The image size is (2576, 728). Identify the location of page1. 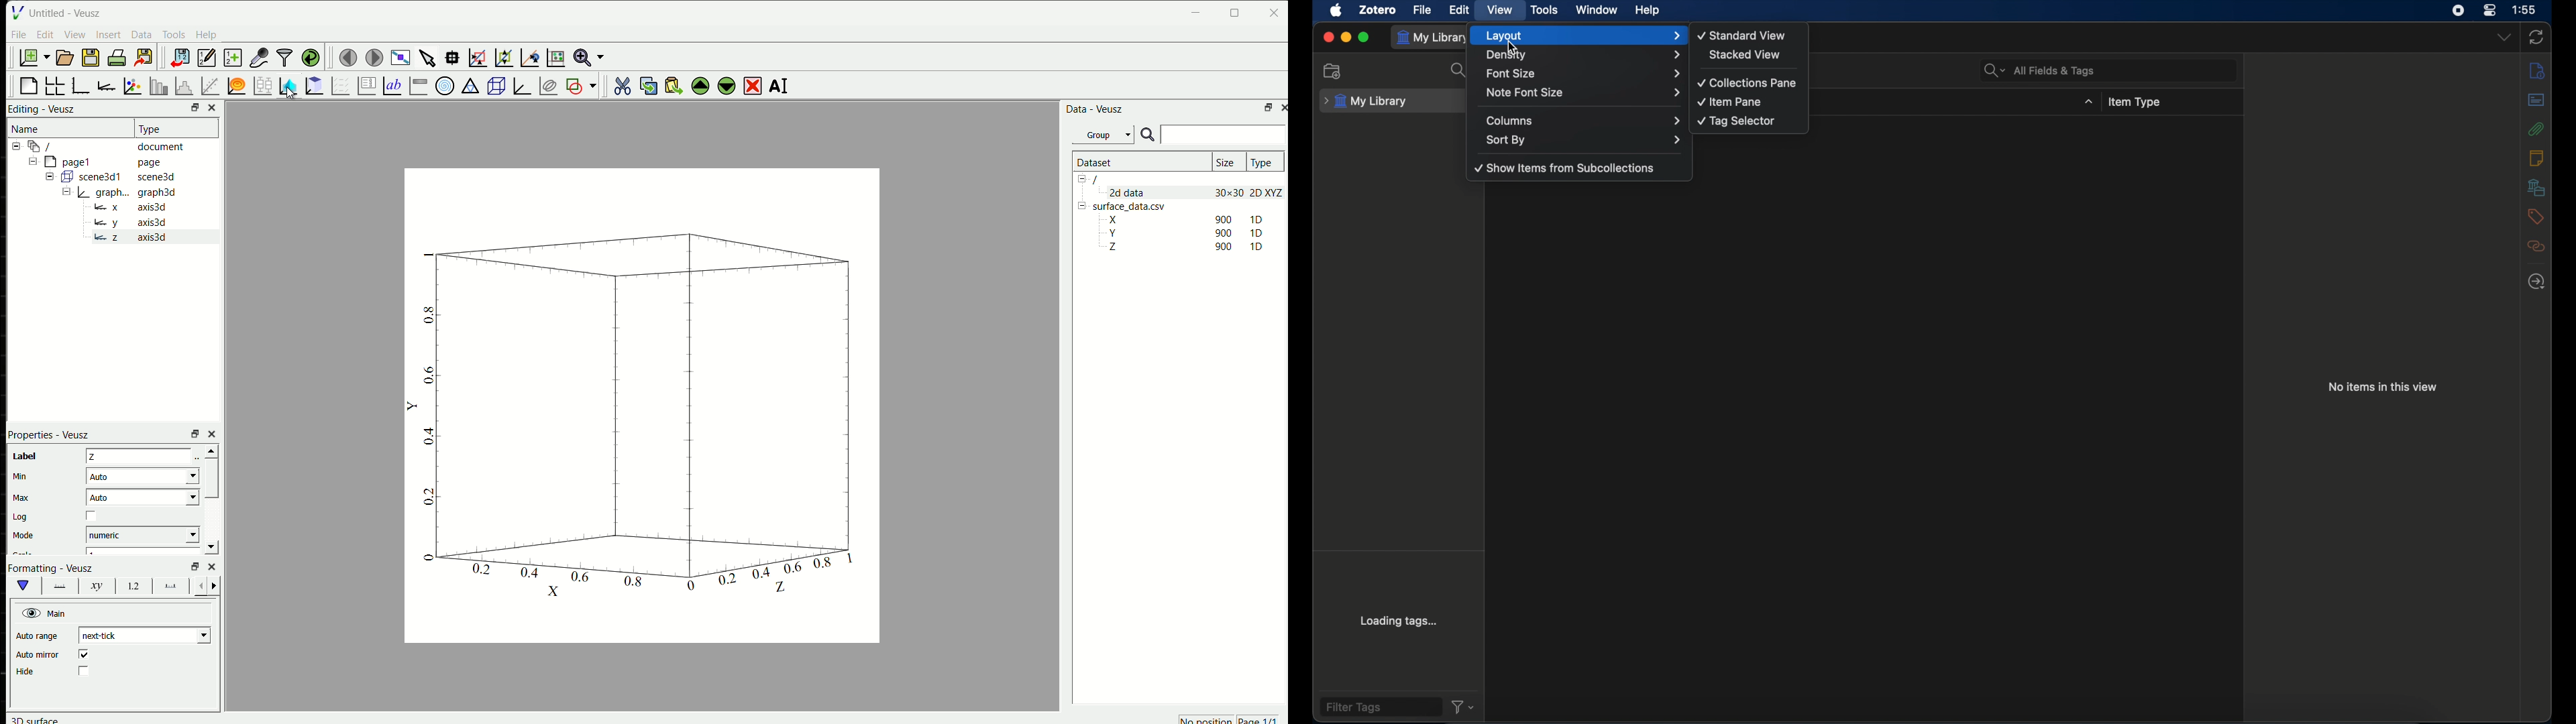
(68, 162).